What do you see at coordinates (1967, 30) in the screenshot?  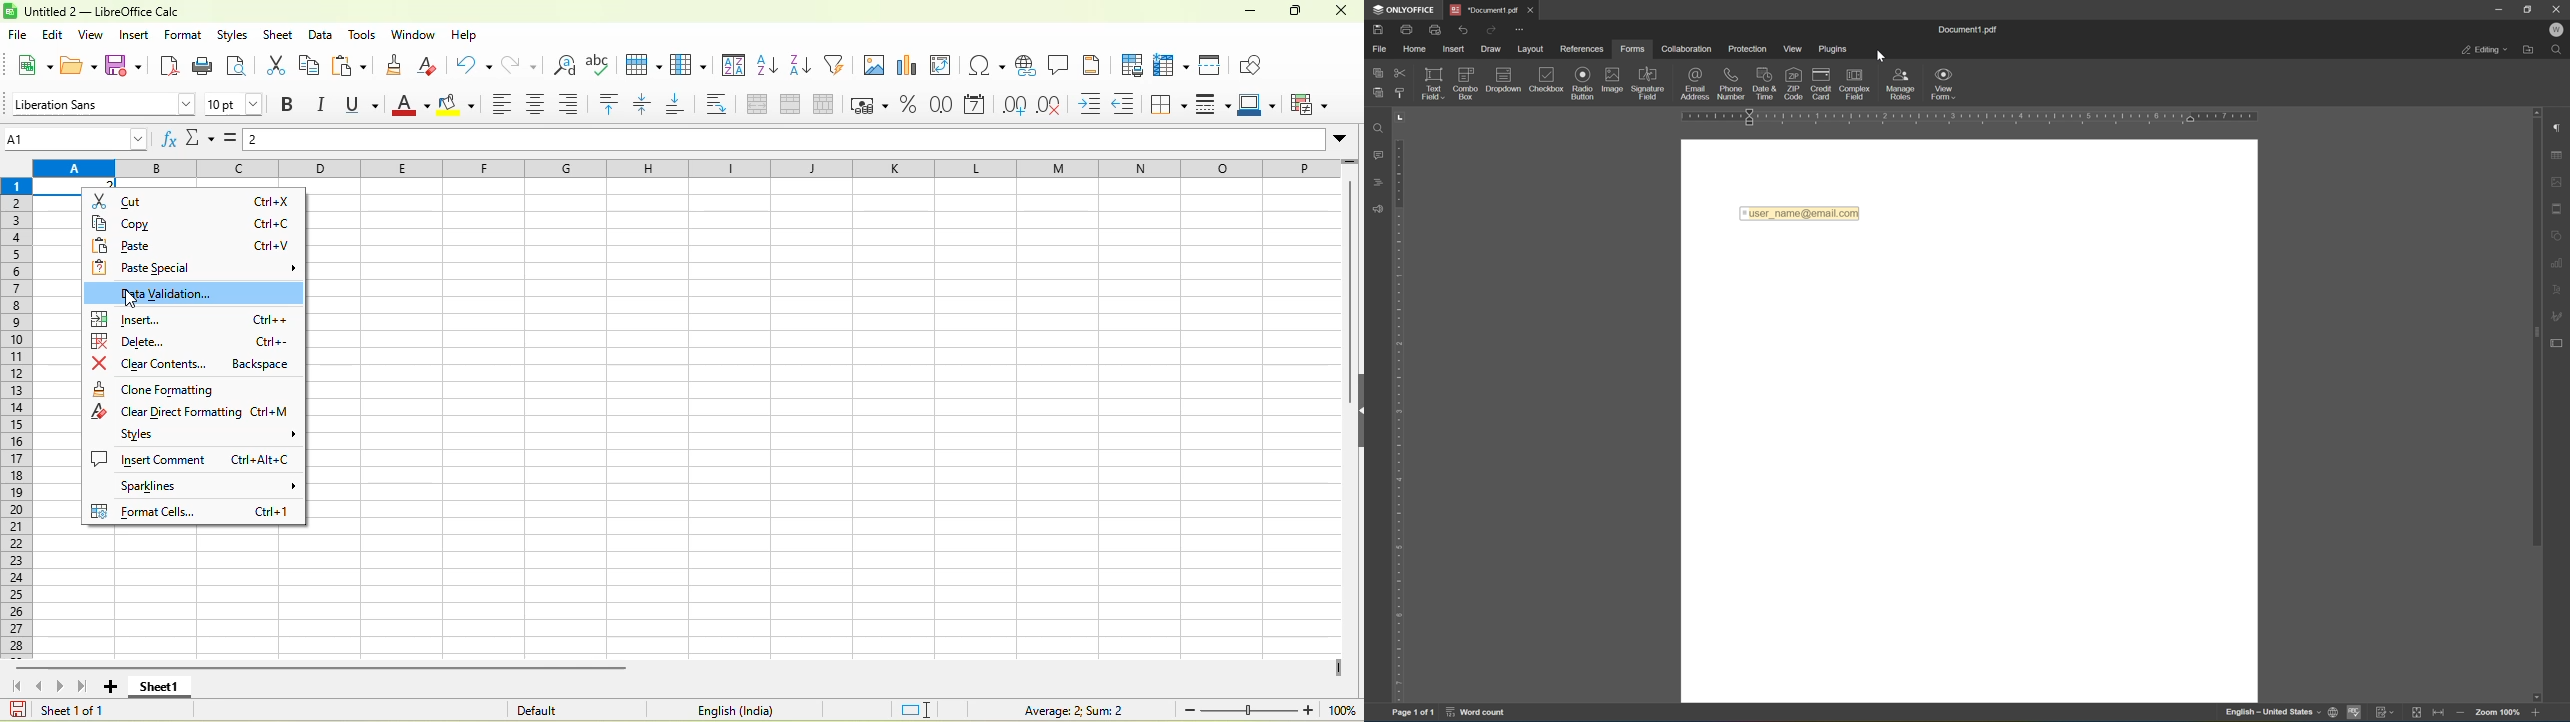 I see `document1.pdf` at bounding box center [1967, 30].